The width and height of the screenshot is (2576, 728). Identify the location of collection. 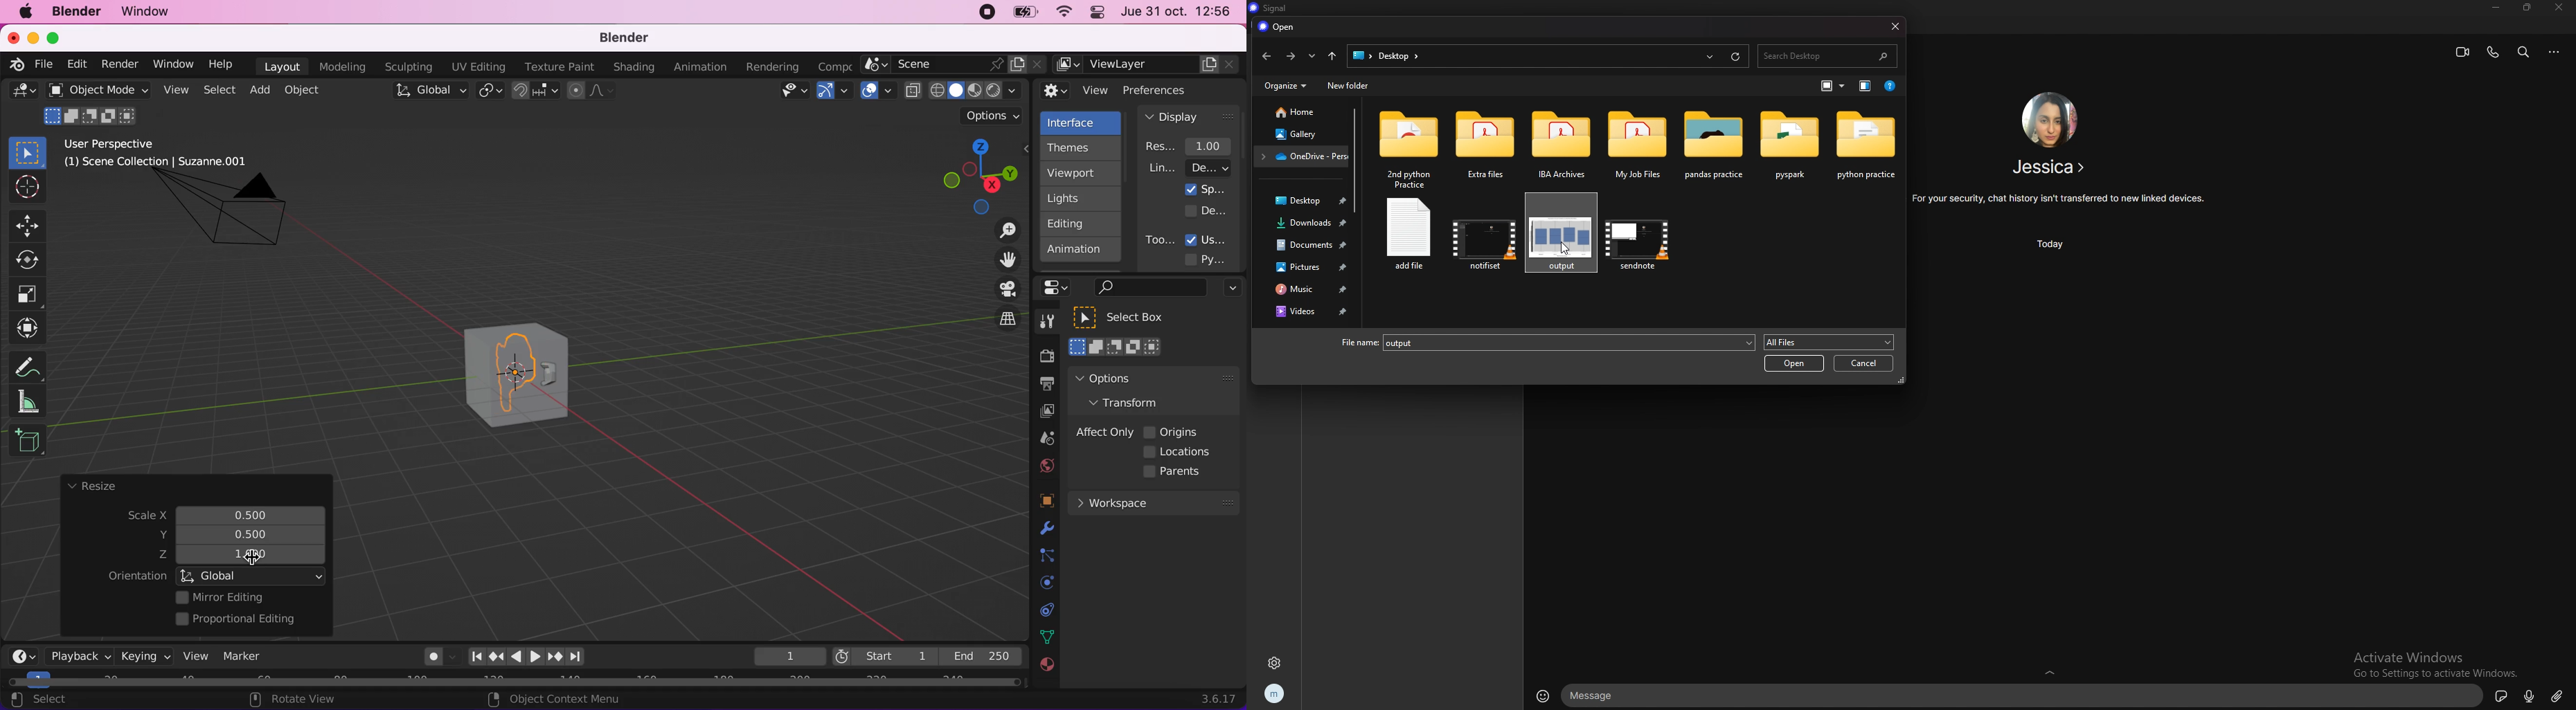
(1045, 610).